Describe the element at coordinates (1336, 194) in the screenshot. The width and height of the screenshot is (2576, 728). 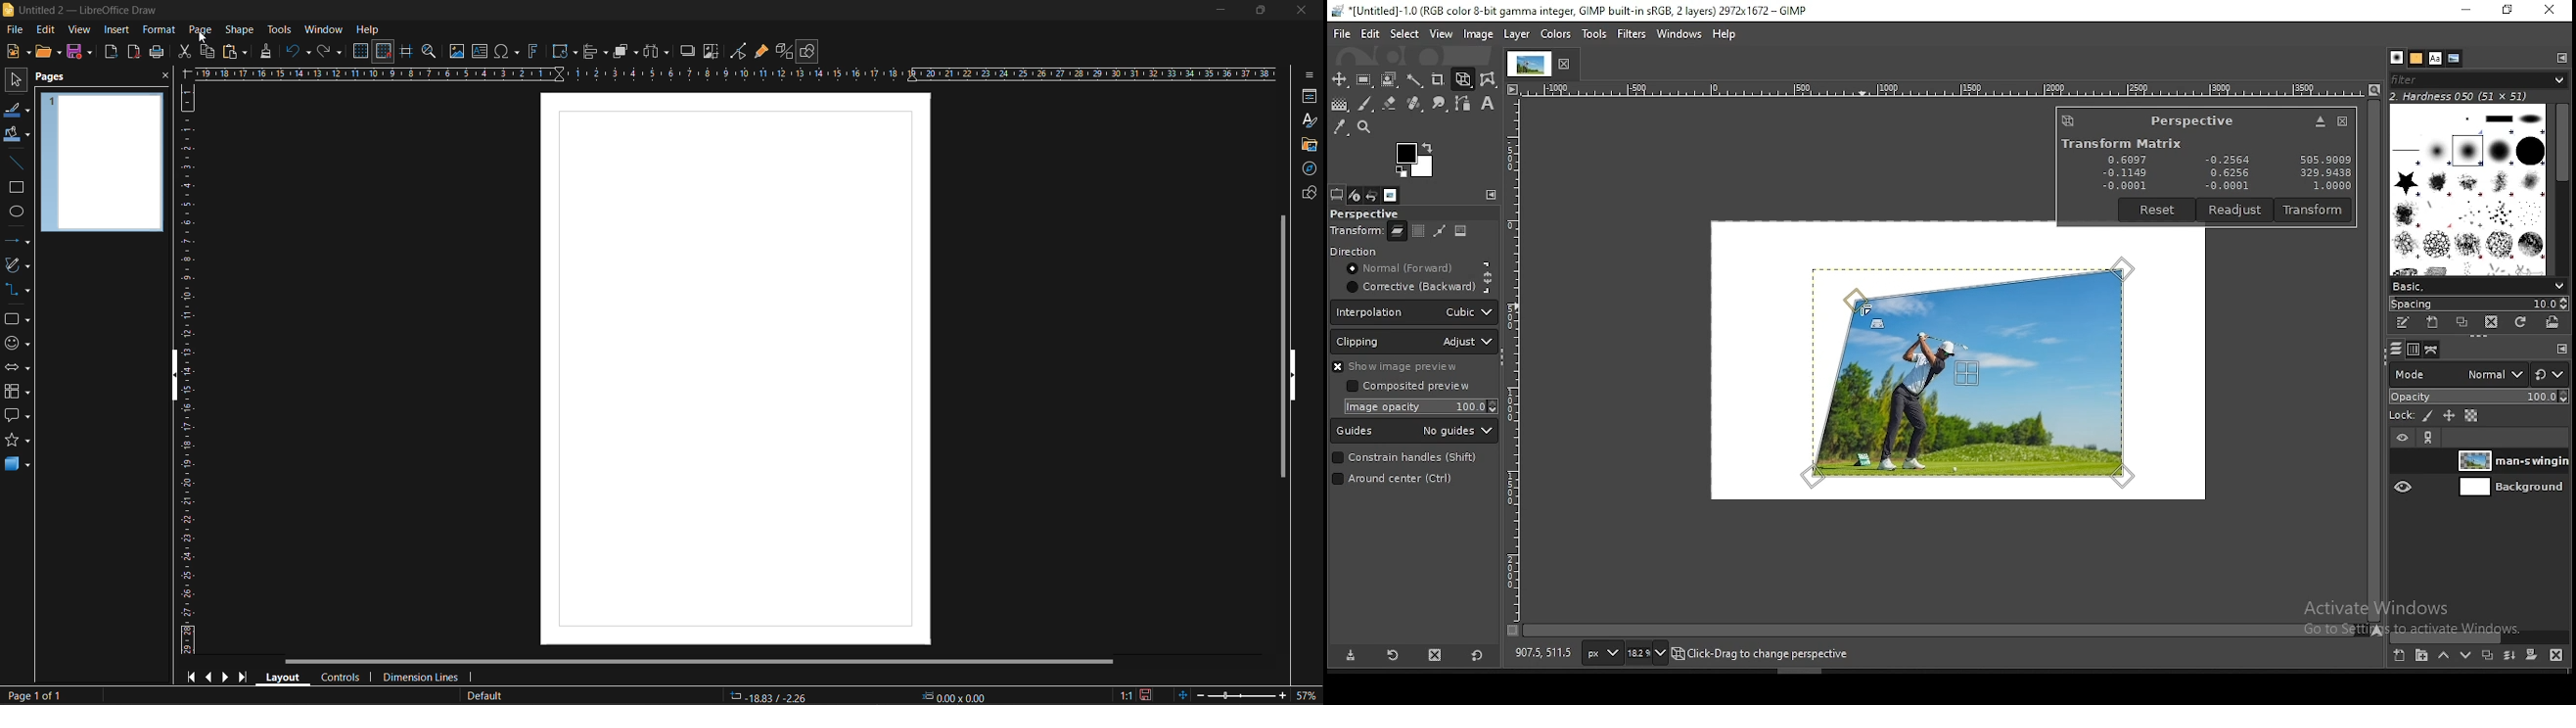
I see `tool options` at that location.